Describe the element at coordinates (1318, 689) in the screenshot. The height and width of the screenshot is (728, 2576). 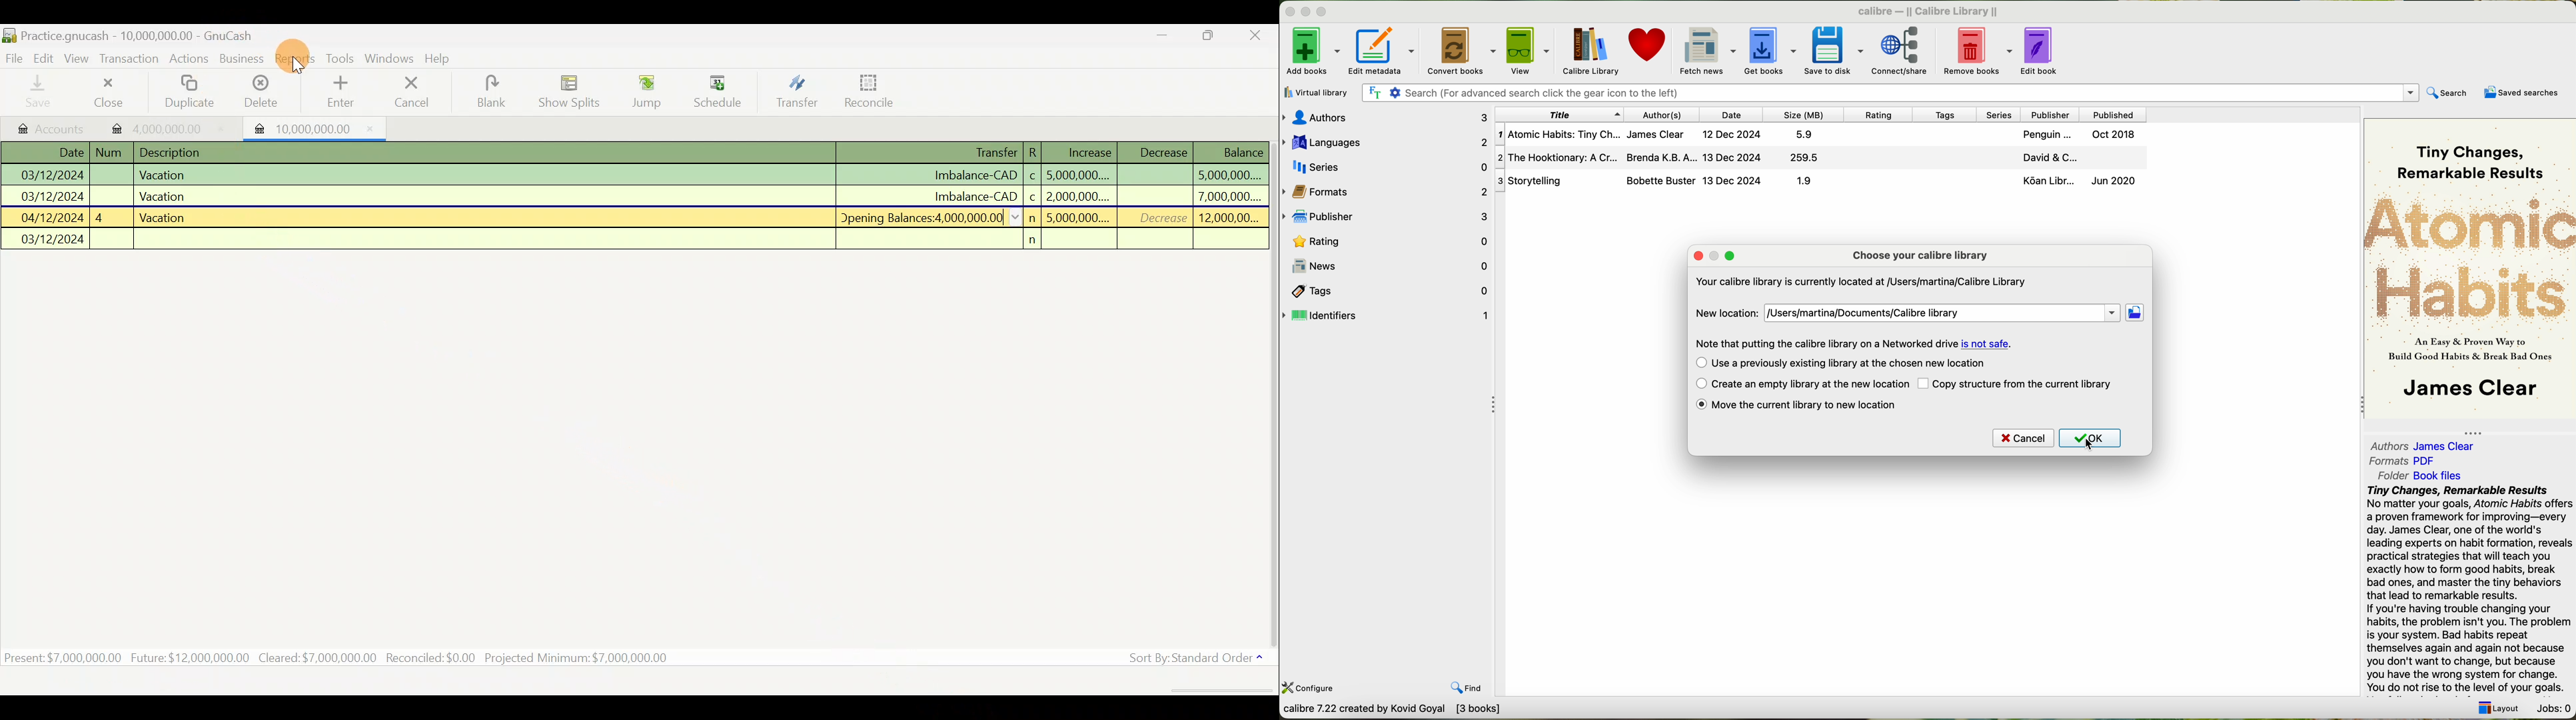
I see `configure` at that location.